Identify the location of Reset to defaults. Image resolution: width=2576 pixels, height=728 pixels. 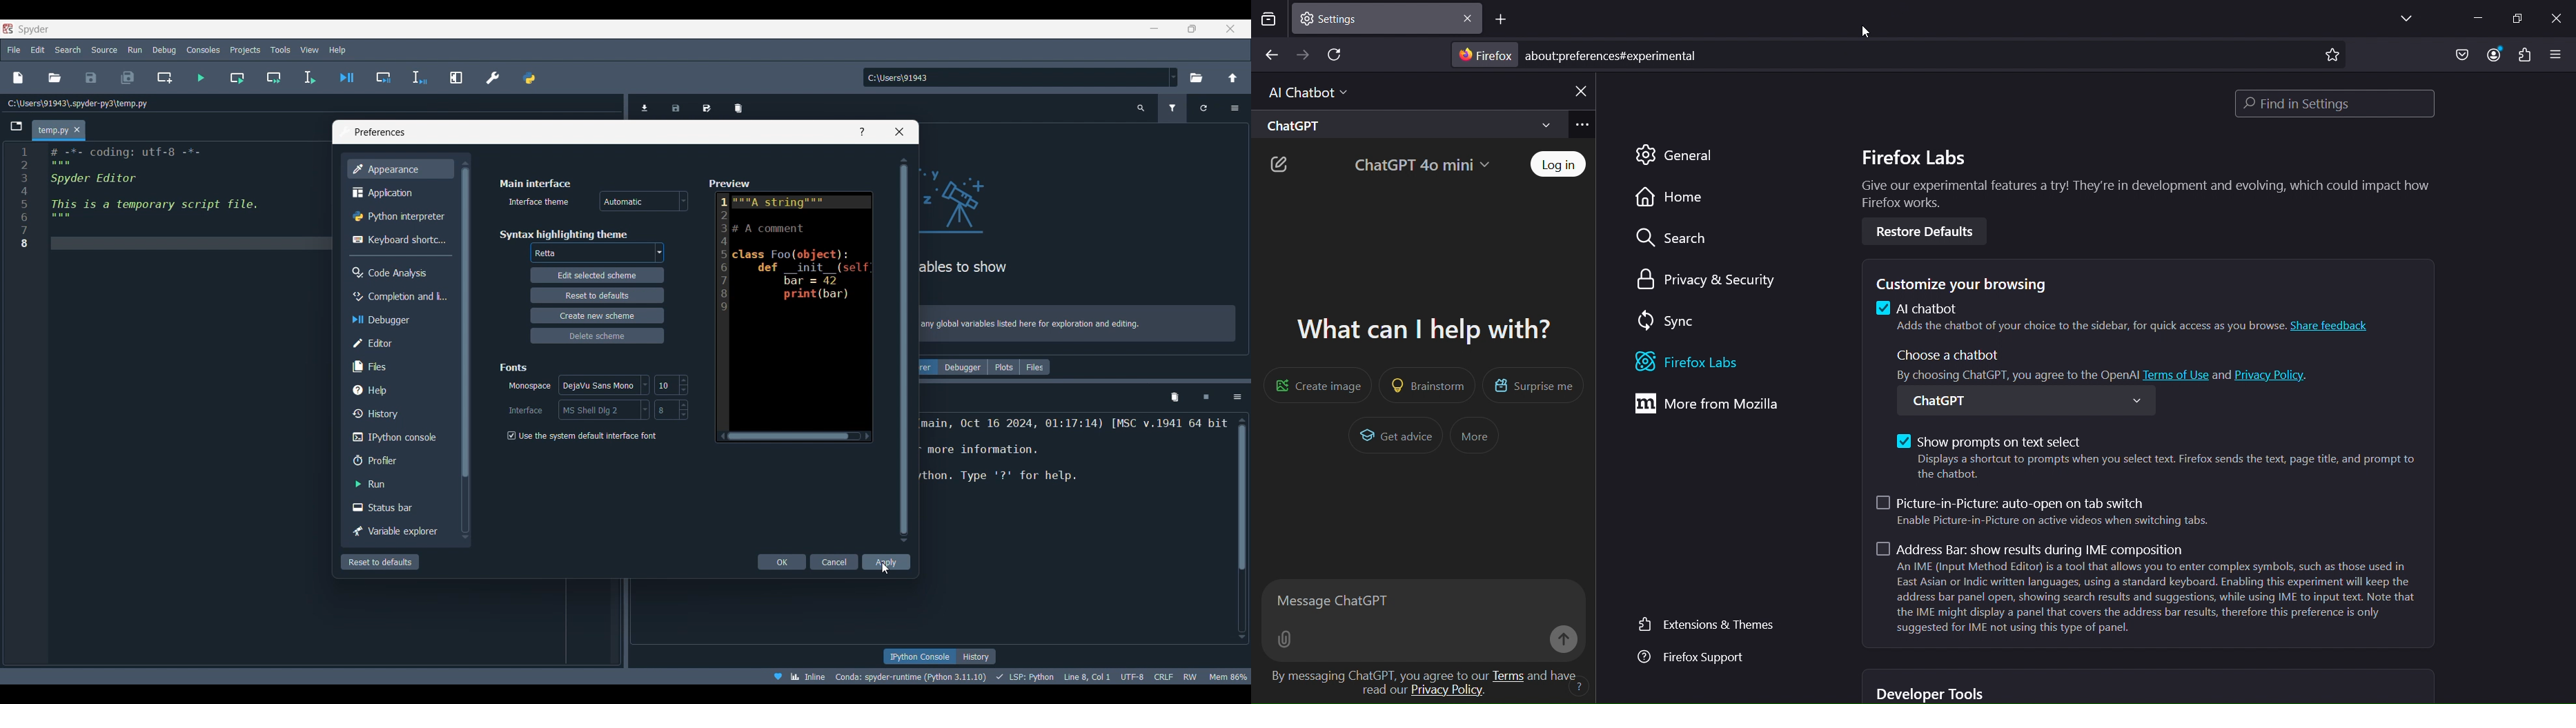
(380, 562).